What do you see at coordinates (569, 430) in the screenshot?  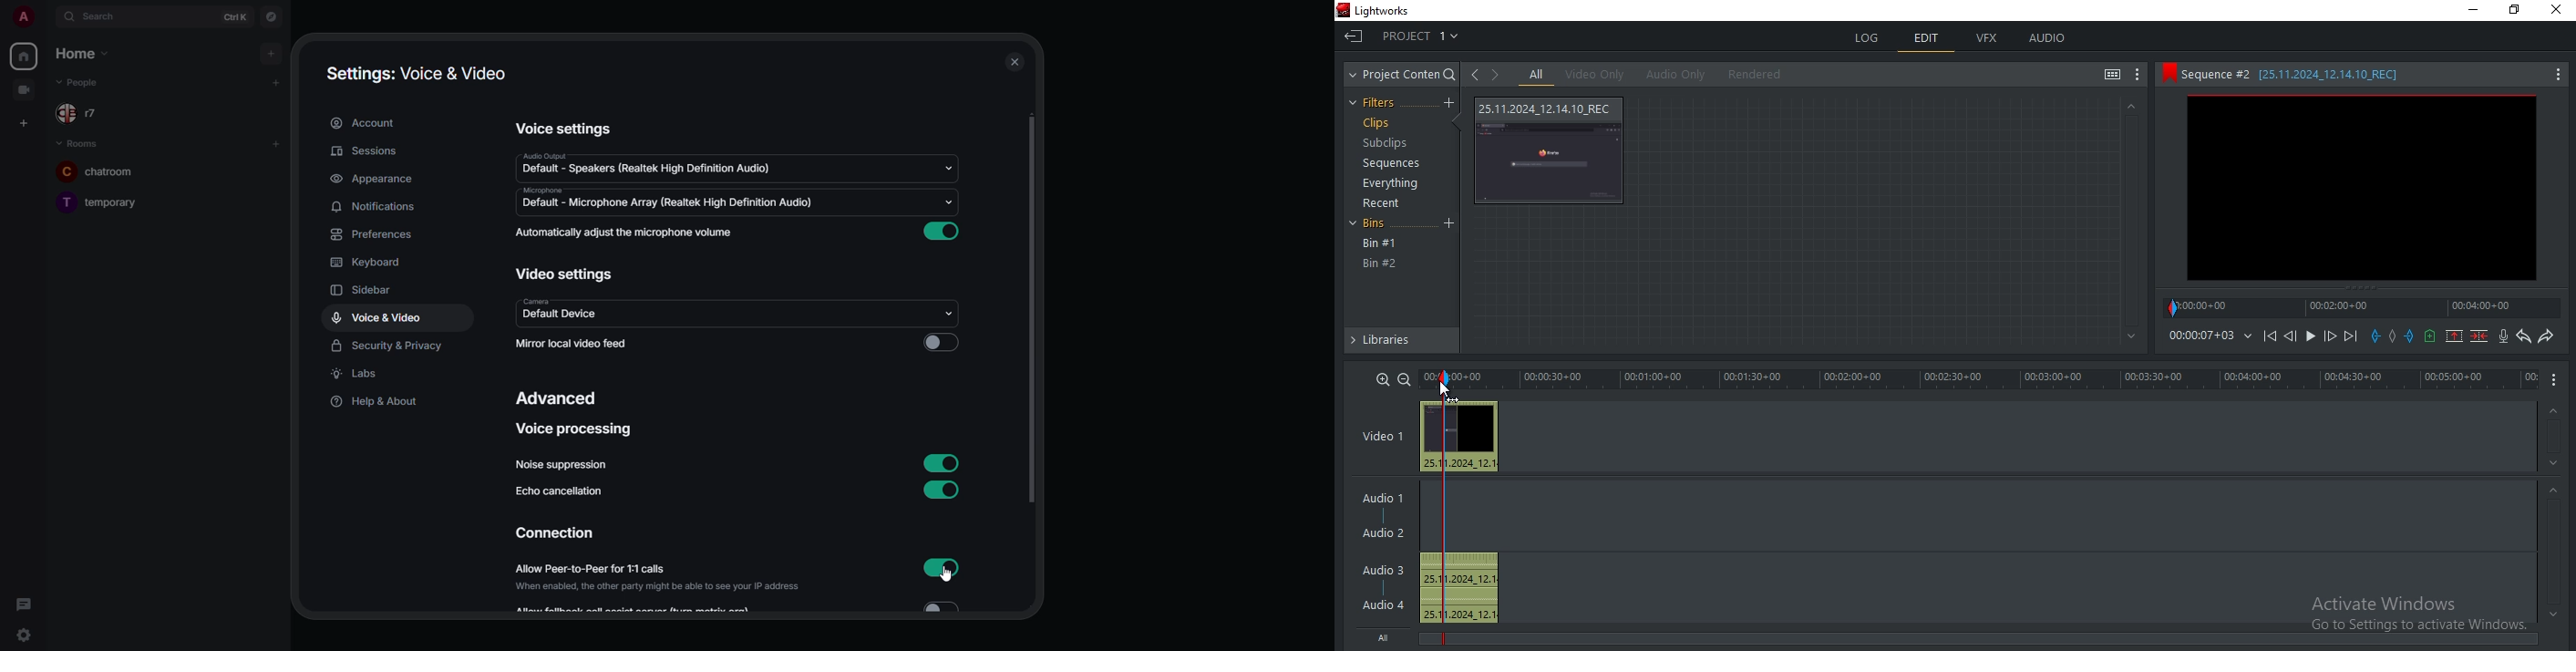 I see `voice processing` at bounding box center [569, 430].